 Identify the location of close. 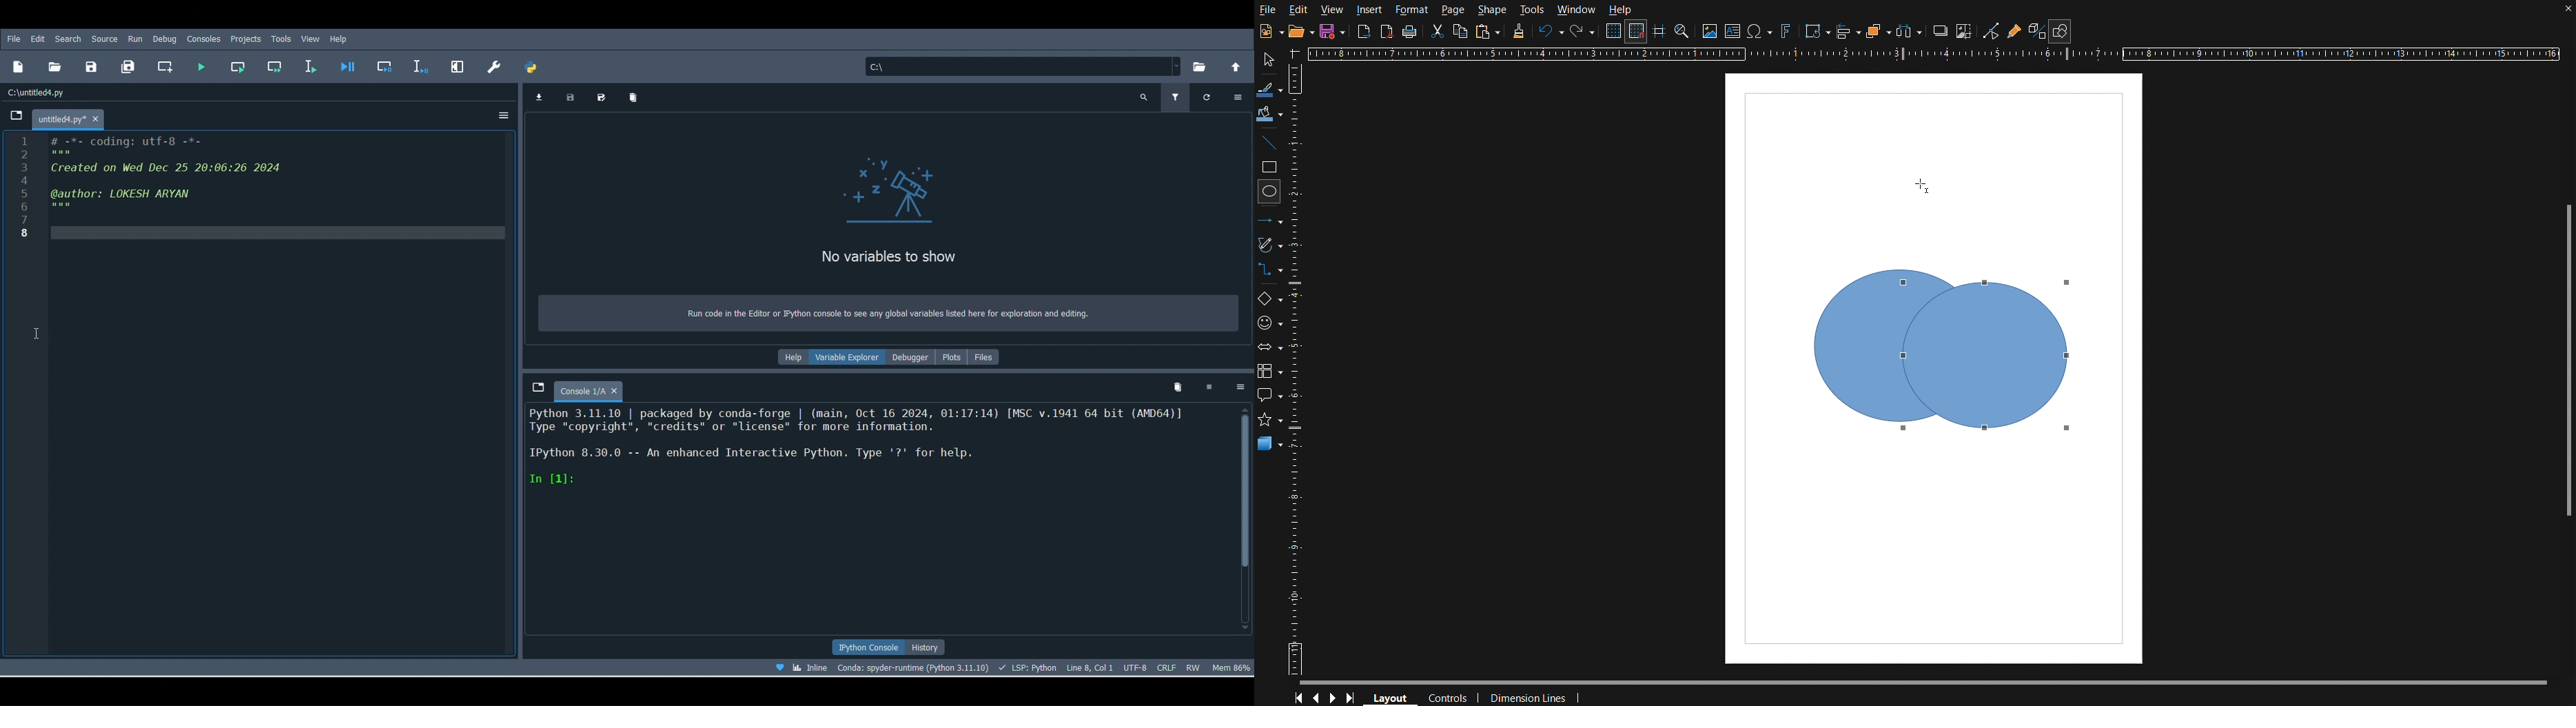
(2563, 12).